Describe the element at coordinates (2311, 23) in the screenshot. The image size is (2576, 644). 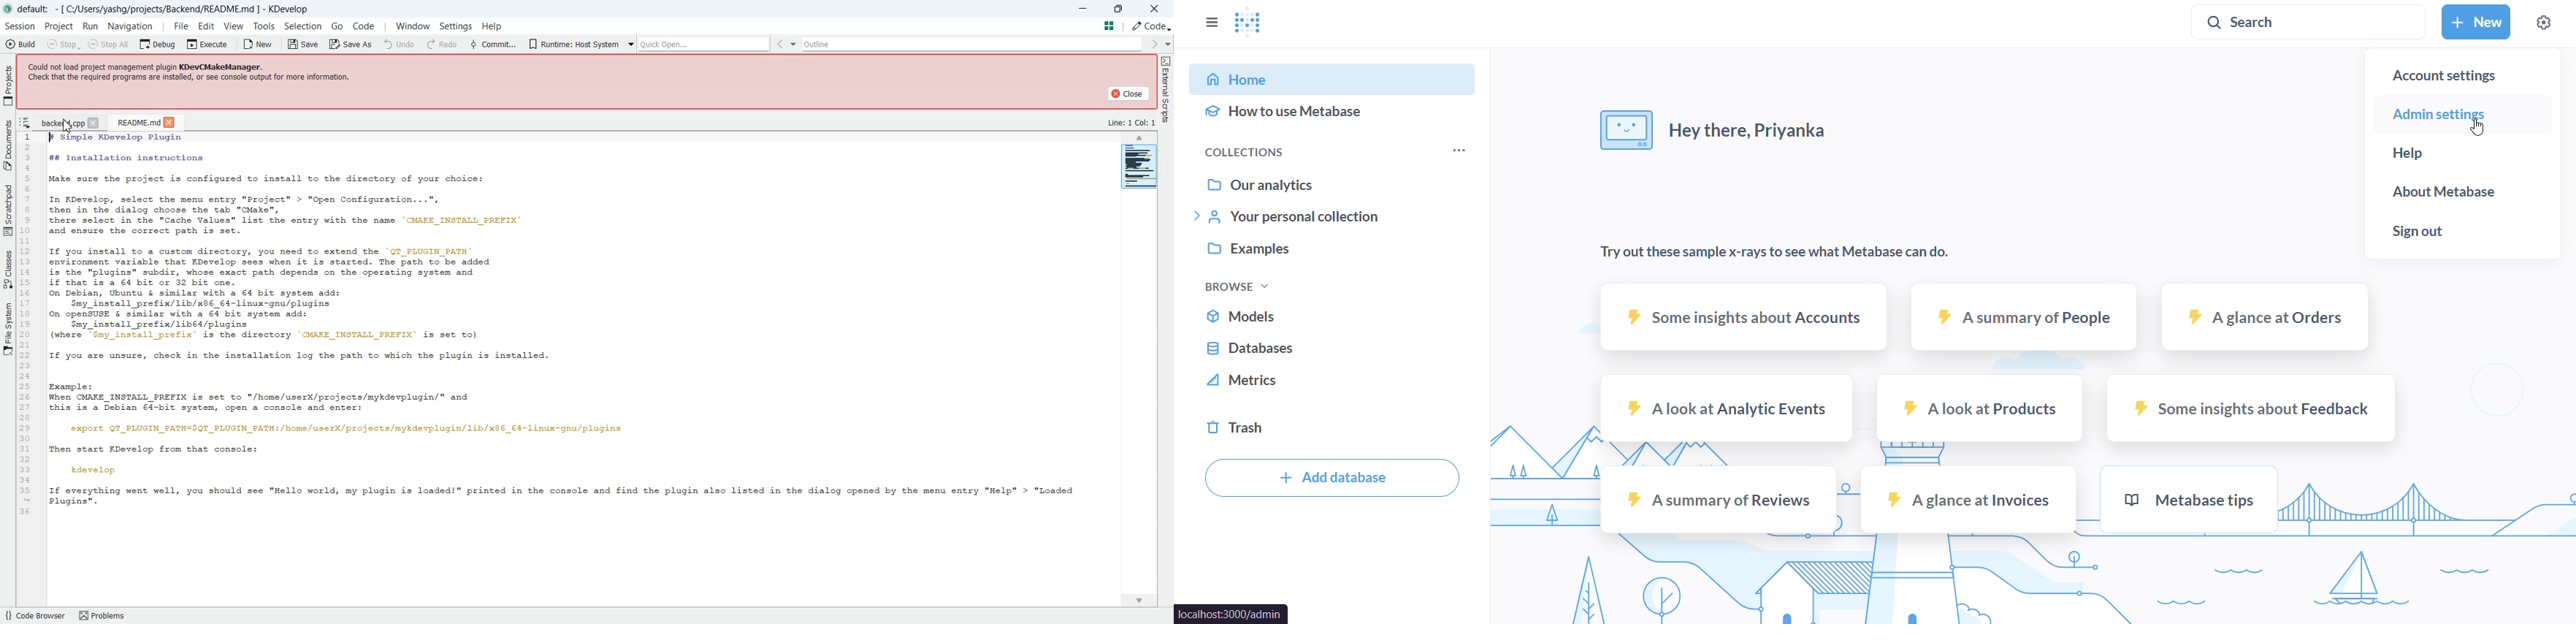
I see `search` at that location.